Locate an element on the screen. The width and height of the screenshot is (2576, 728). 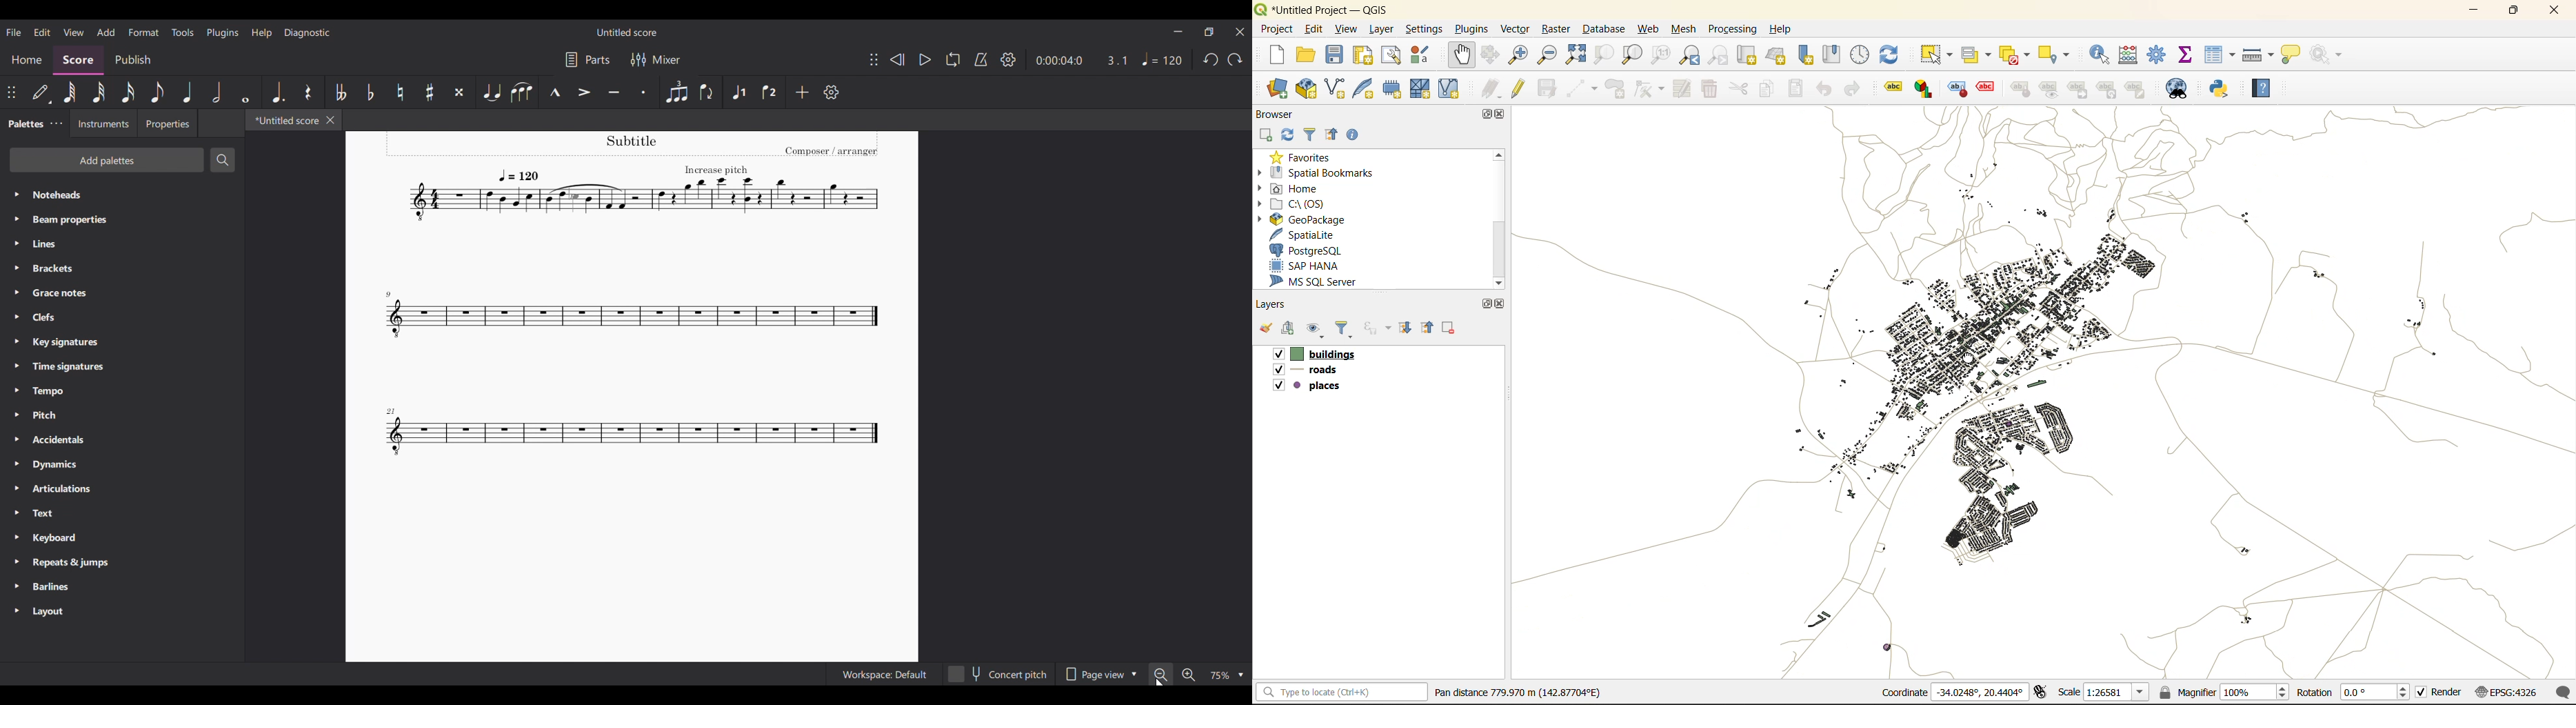
Undo is located at coordinates (1212, 59).